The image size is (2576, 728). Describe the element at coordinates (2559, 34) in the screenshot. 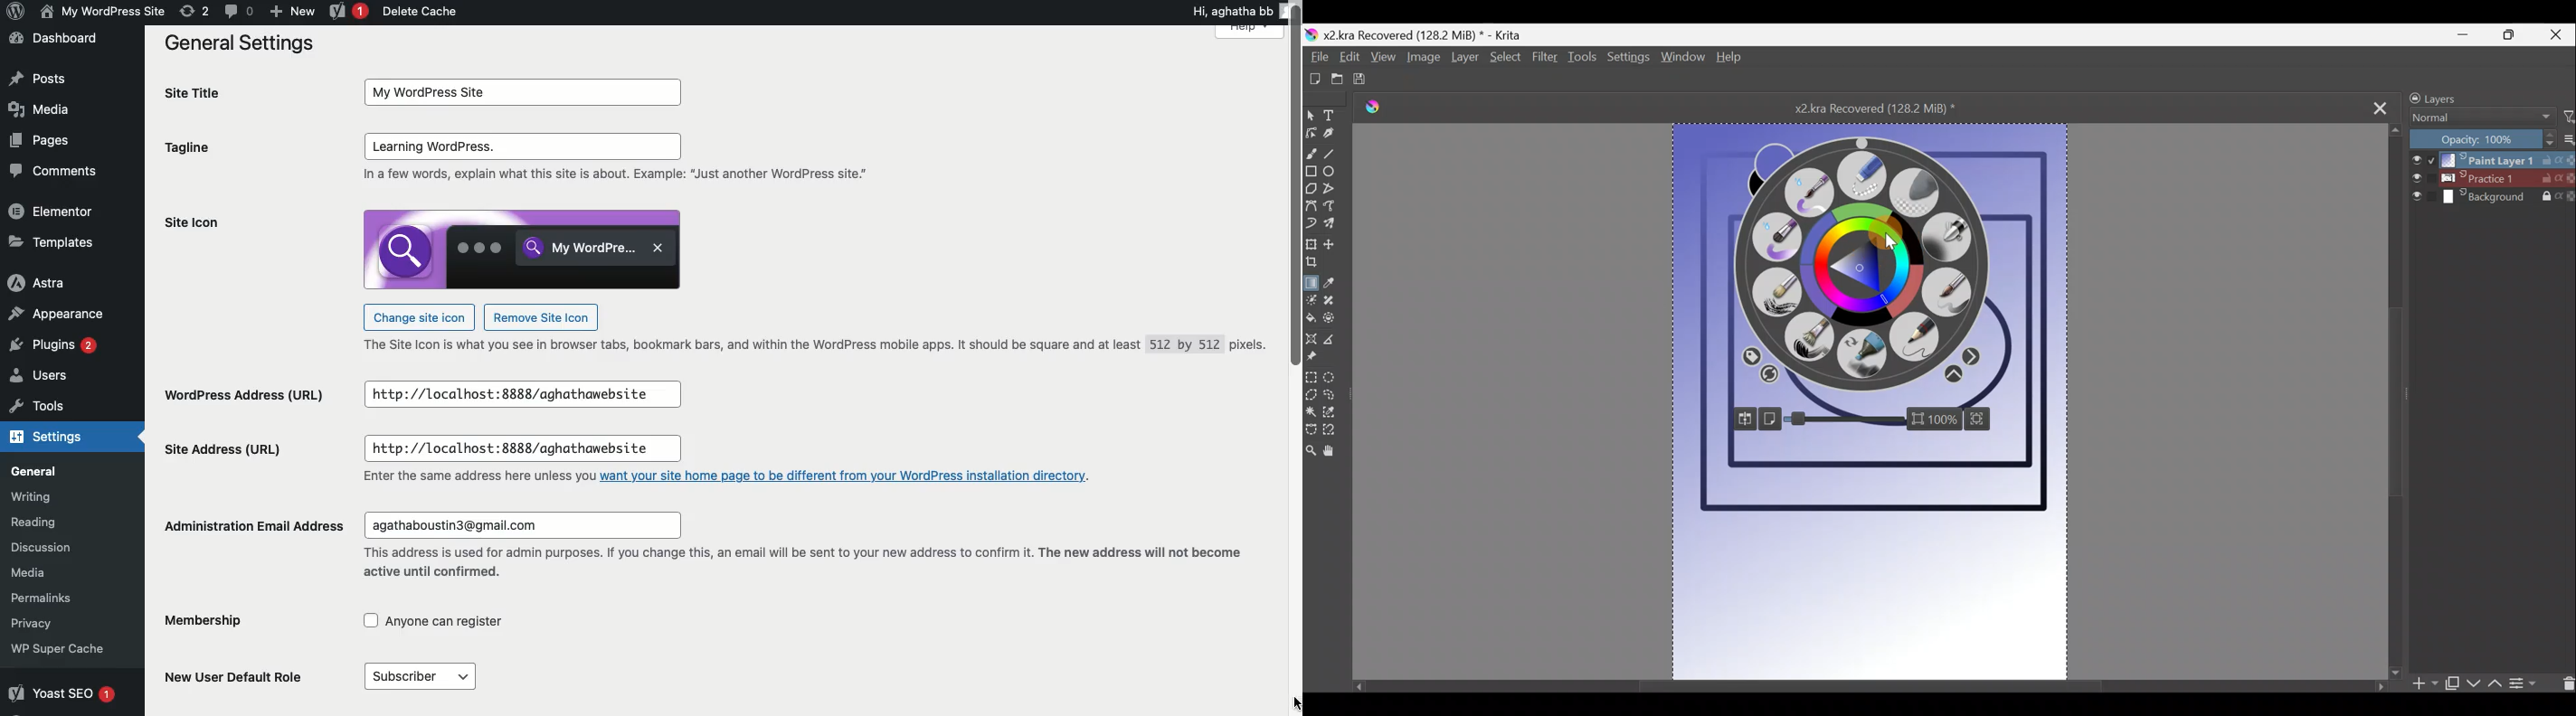

I see `Close` at that location.